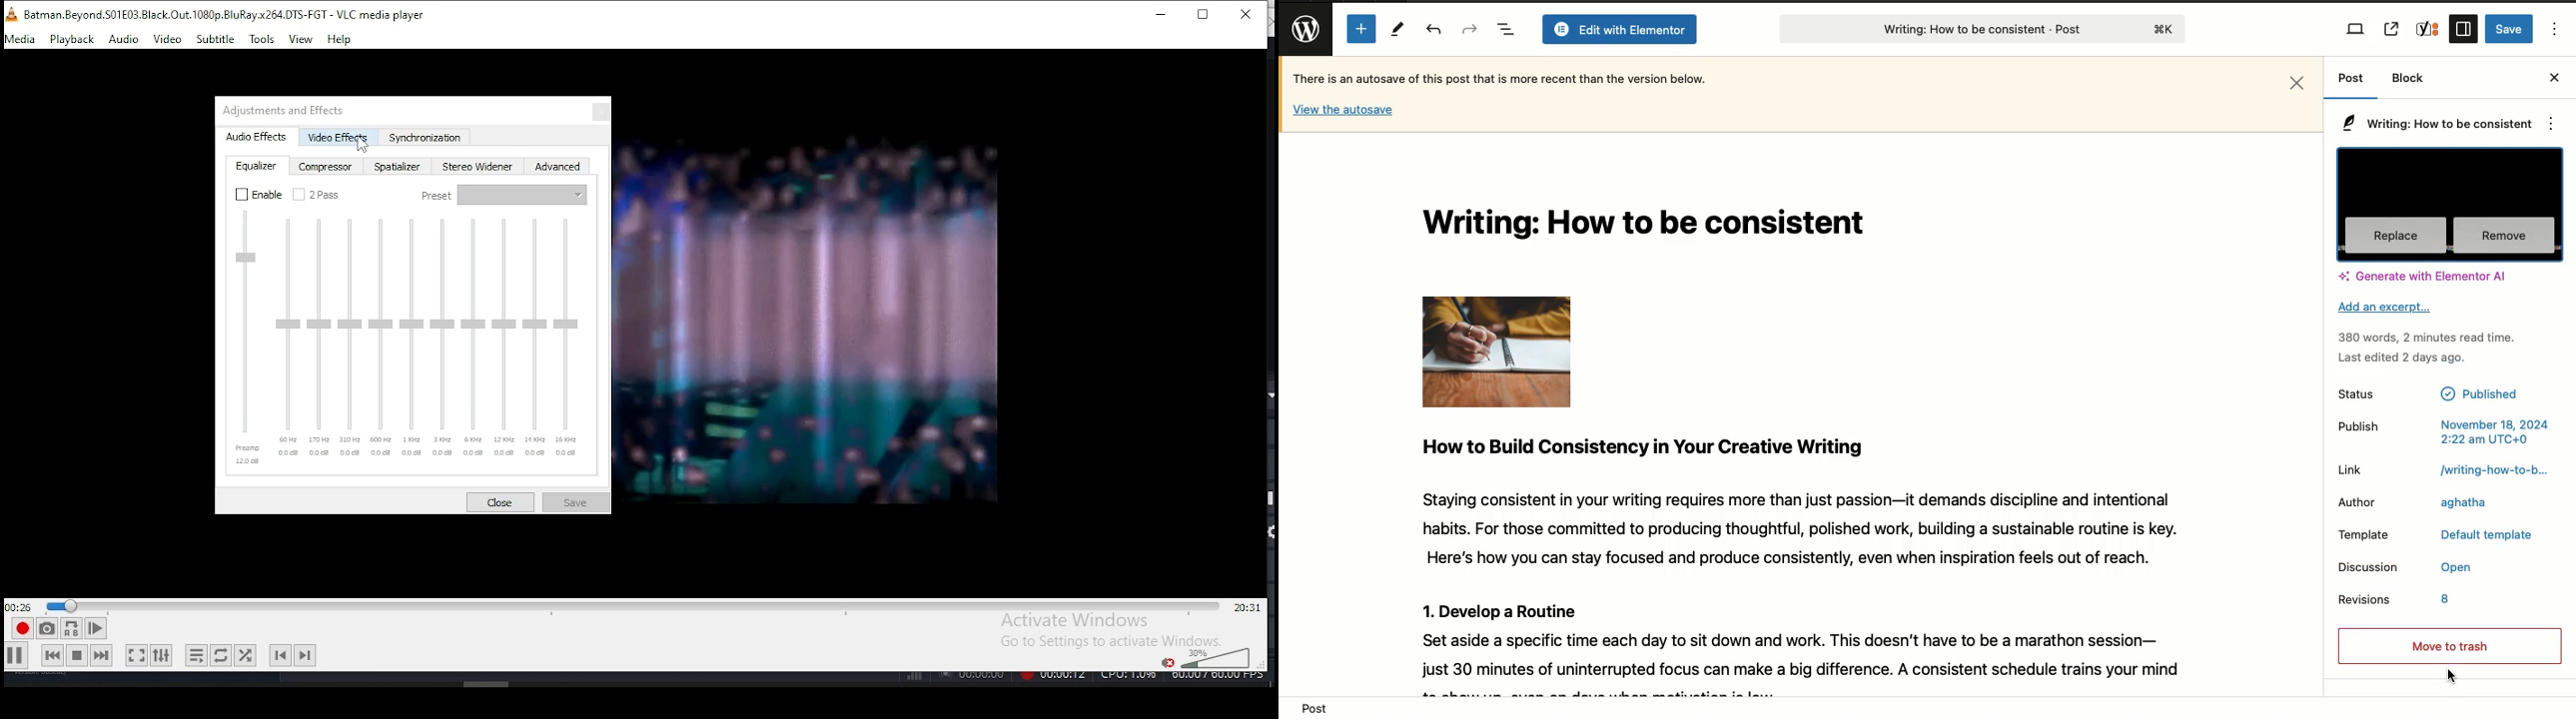  I want to click on video, so click(168, 40).